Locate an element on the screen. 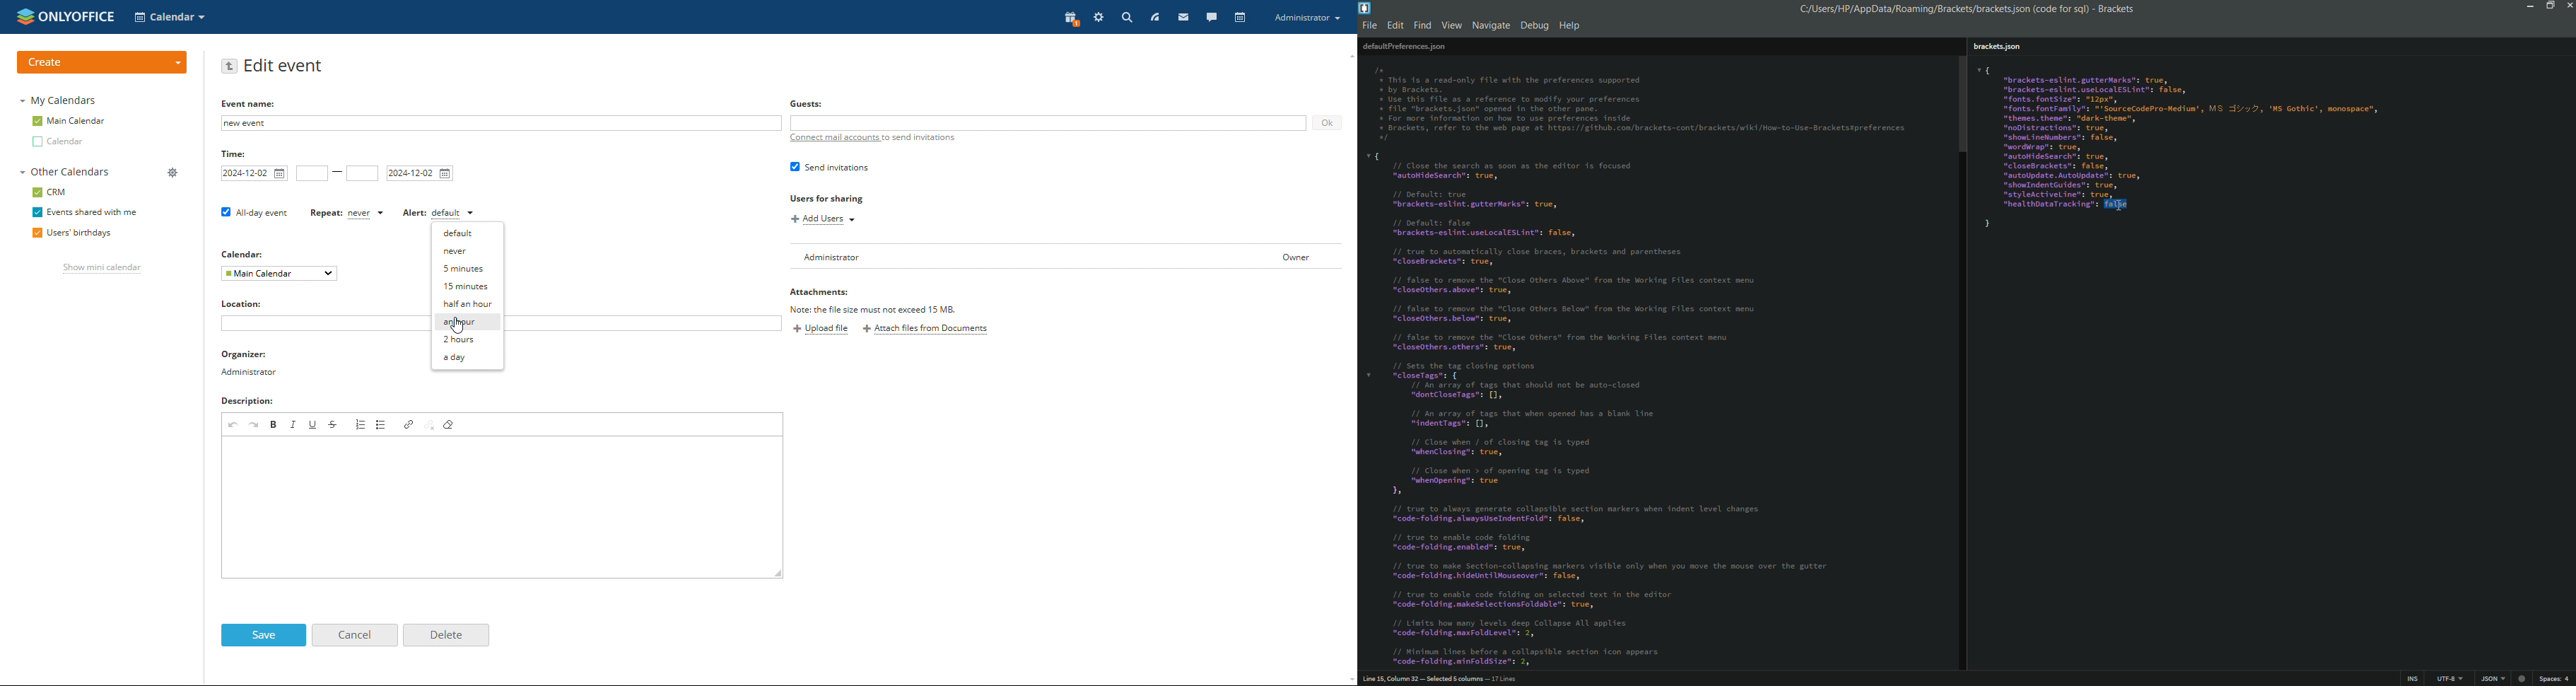 The width and height of the screenshot is (2576, 700). Setting options is located at coordinates (1611, 408).